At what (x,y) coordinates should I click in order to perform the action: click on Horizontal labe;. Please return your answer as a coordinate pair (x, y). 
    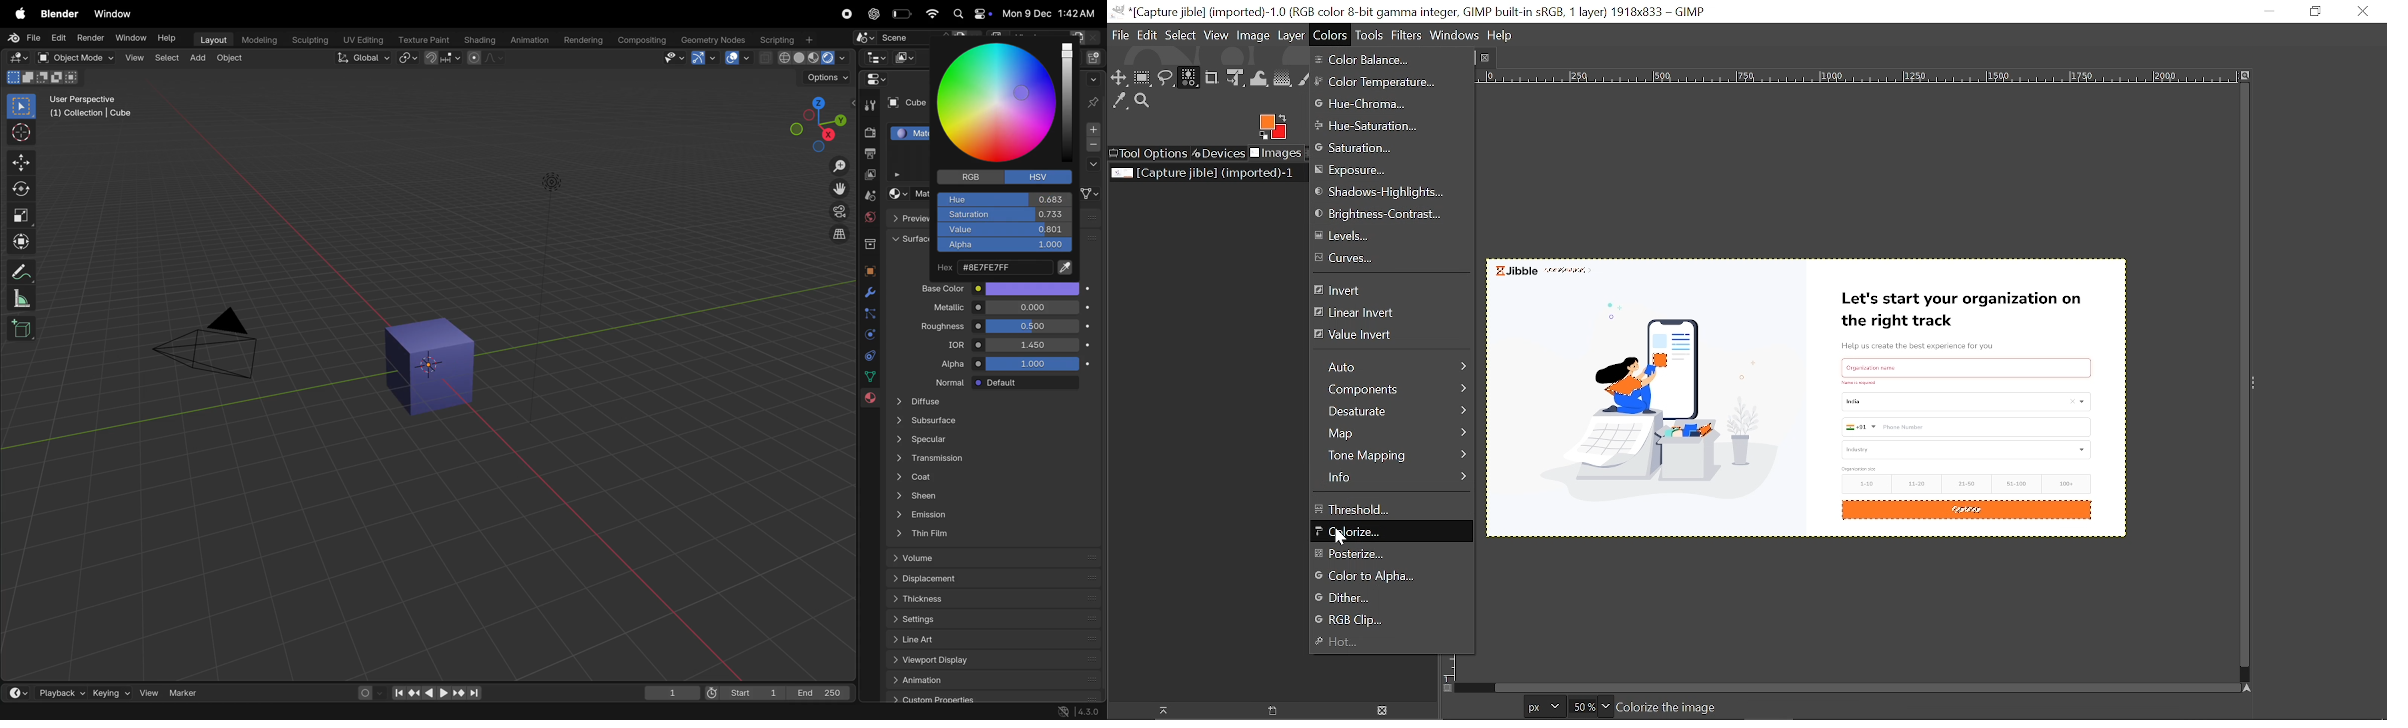
    Looking at the image, I should click on (1842, 78).